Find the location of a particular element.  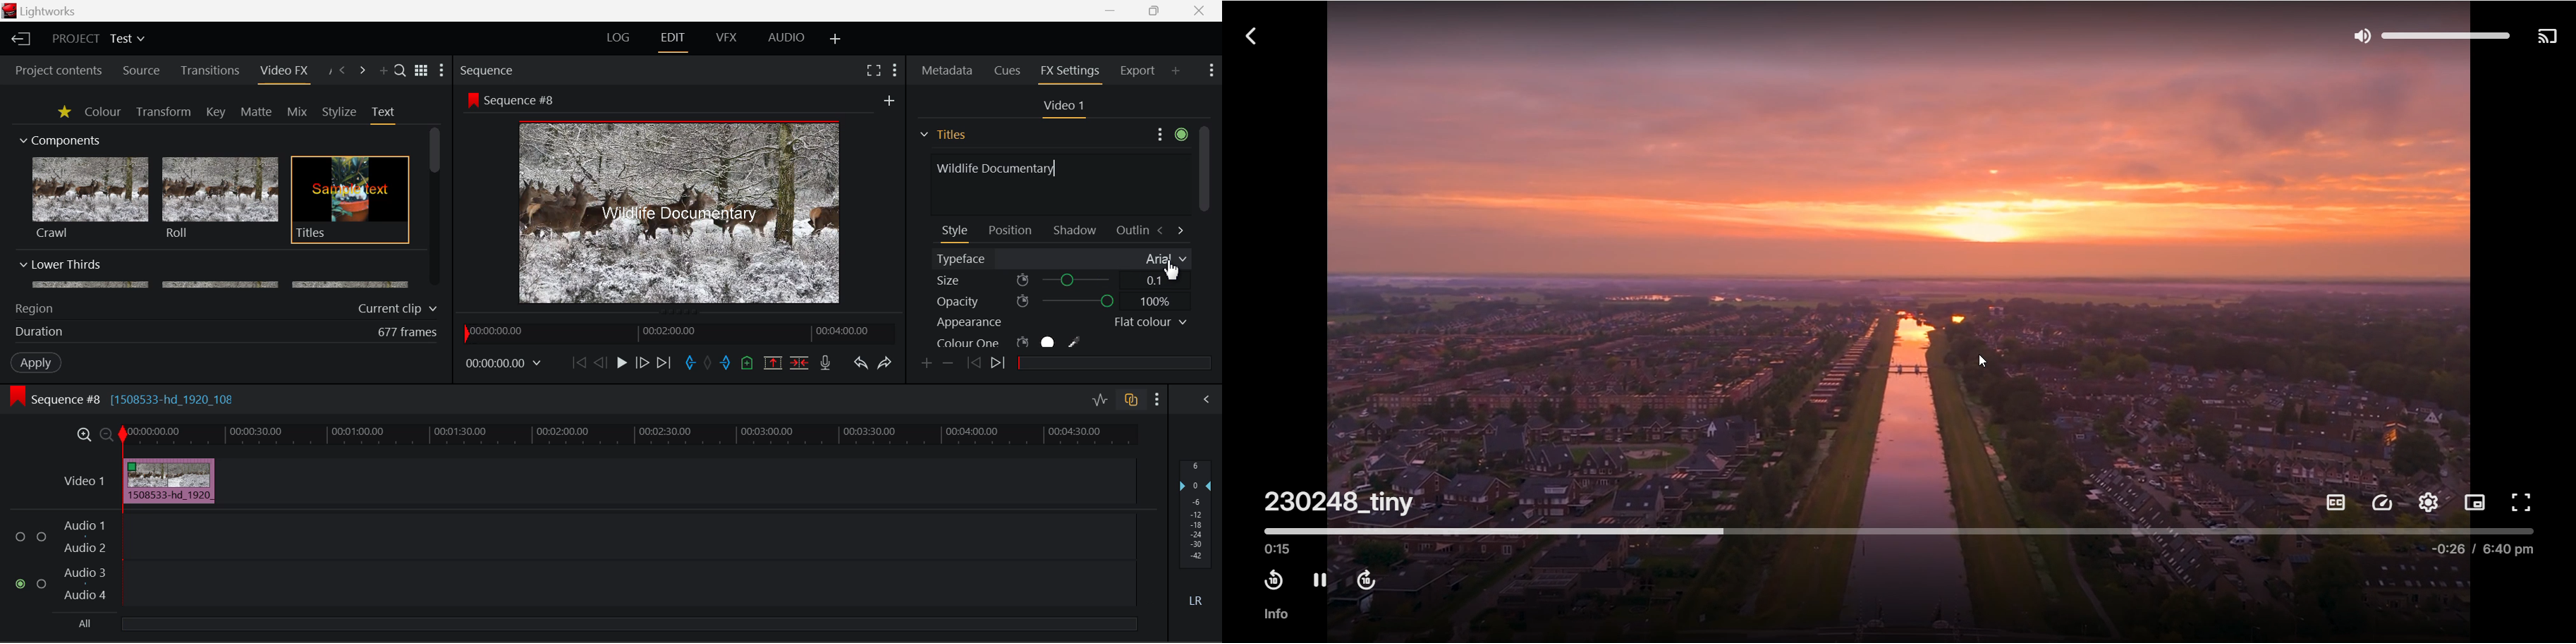

Video 1 is located at coordinates (1062, 106).